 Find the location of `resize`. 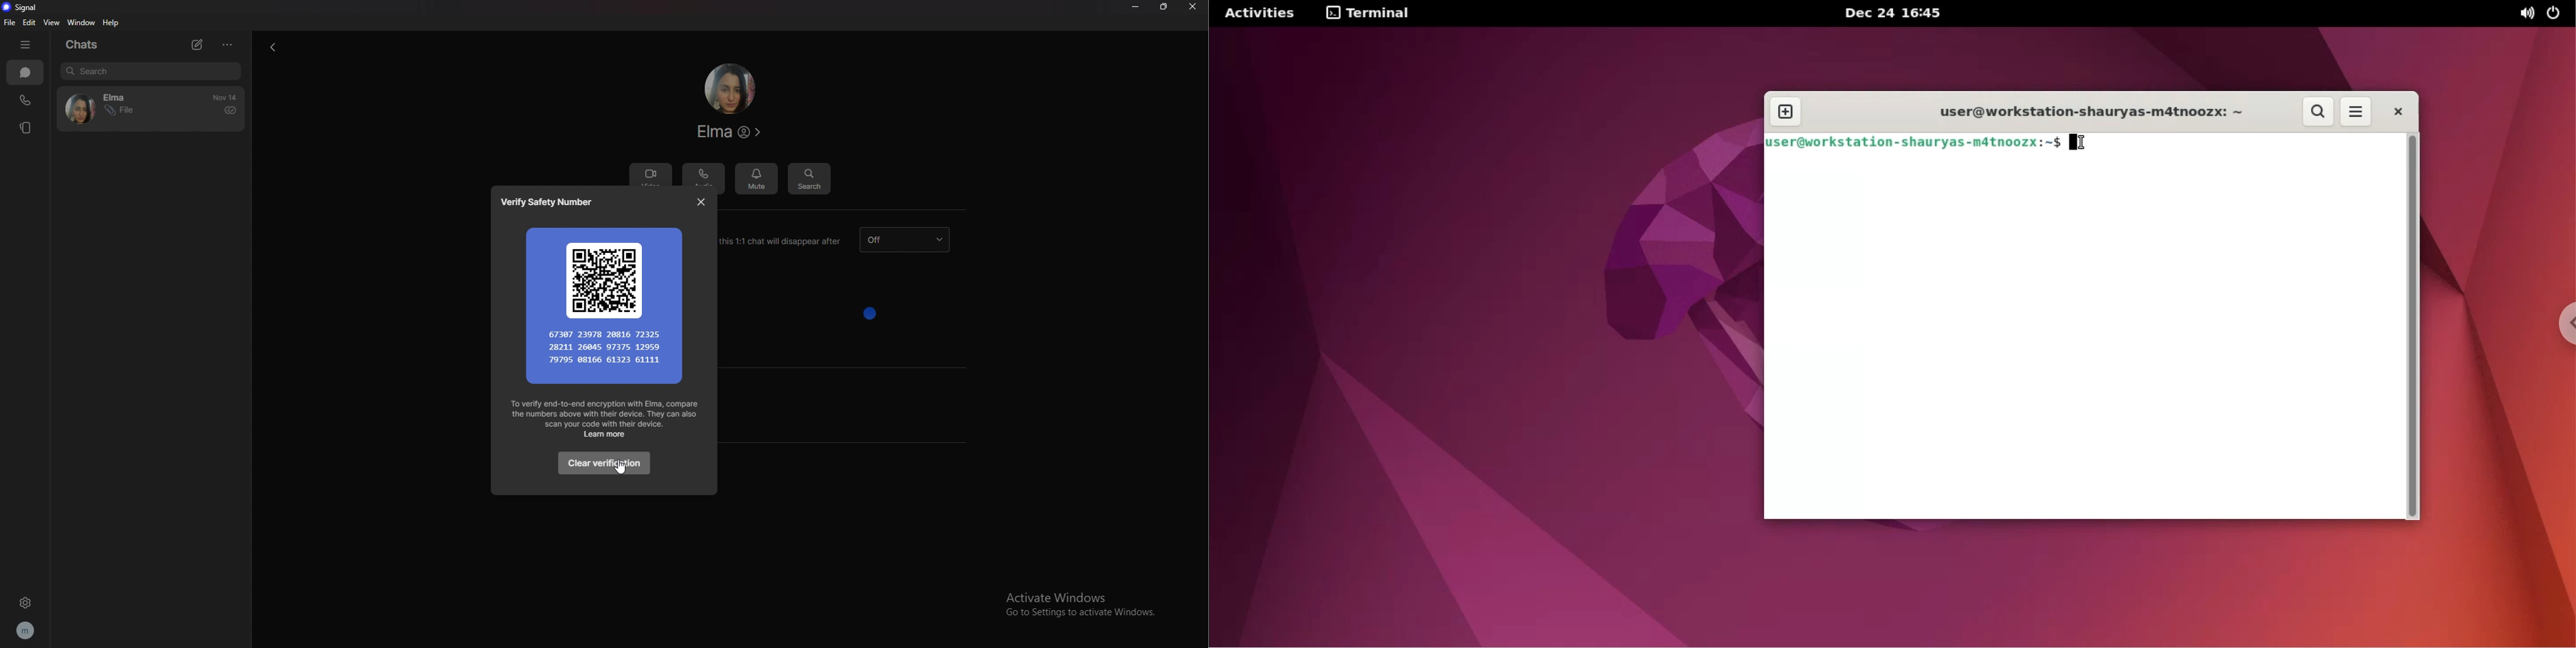

resize is located at coordinates (1164, 7).